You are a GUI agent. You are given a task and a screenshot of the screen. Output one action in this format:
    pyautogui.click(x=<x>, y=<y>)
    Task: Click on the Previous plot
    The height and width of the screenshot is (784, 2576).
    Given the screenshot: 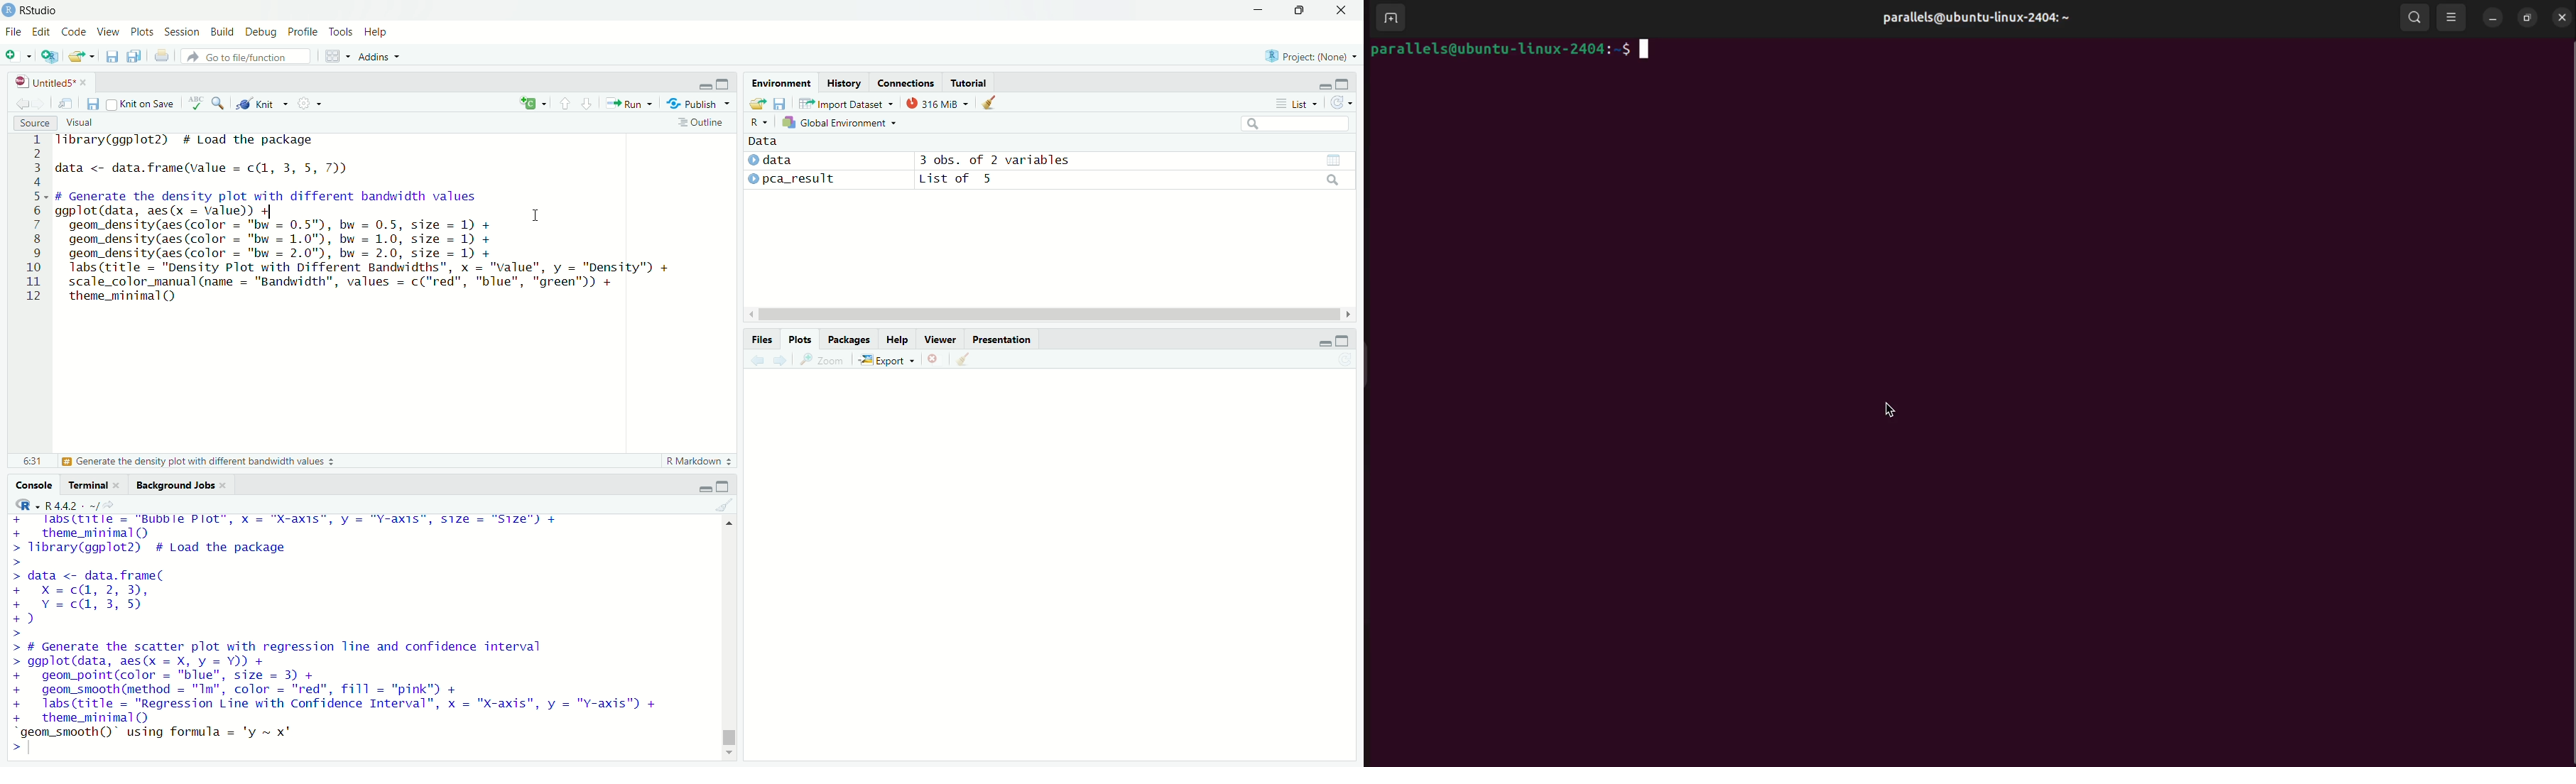 What is the action you would take?
    pyautogui.click(x=757, y=360)
    